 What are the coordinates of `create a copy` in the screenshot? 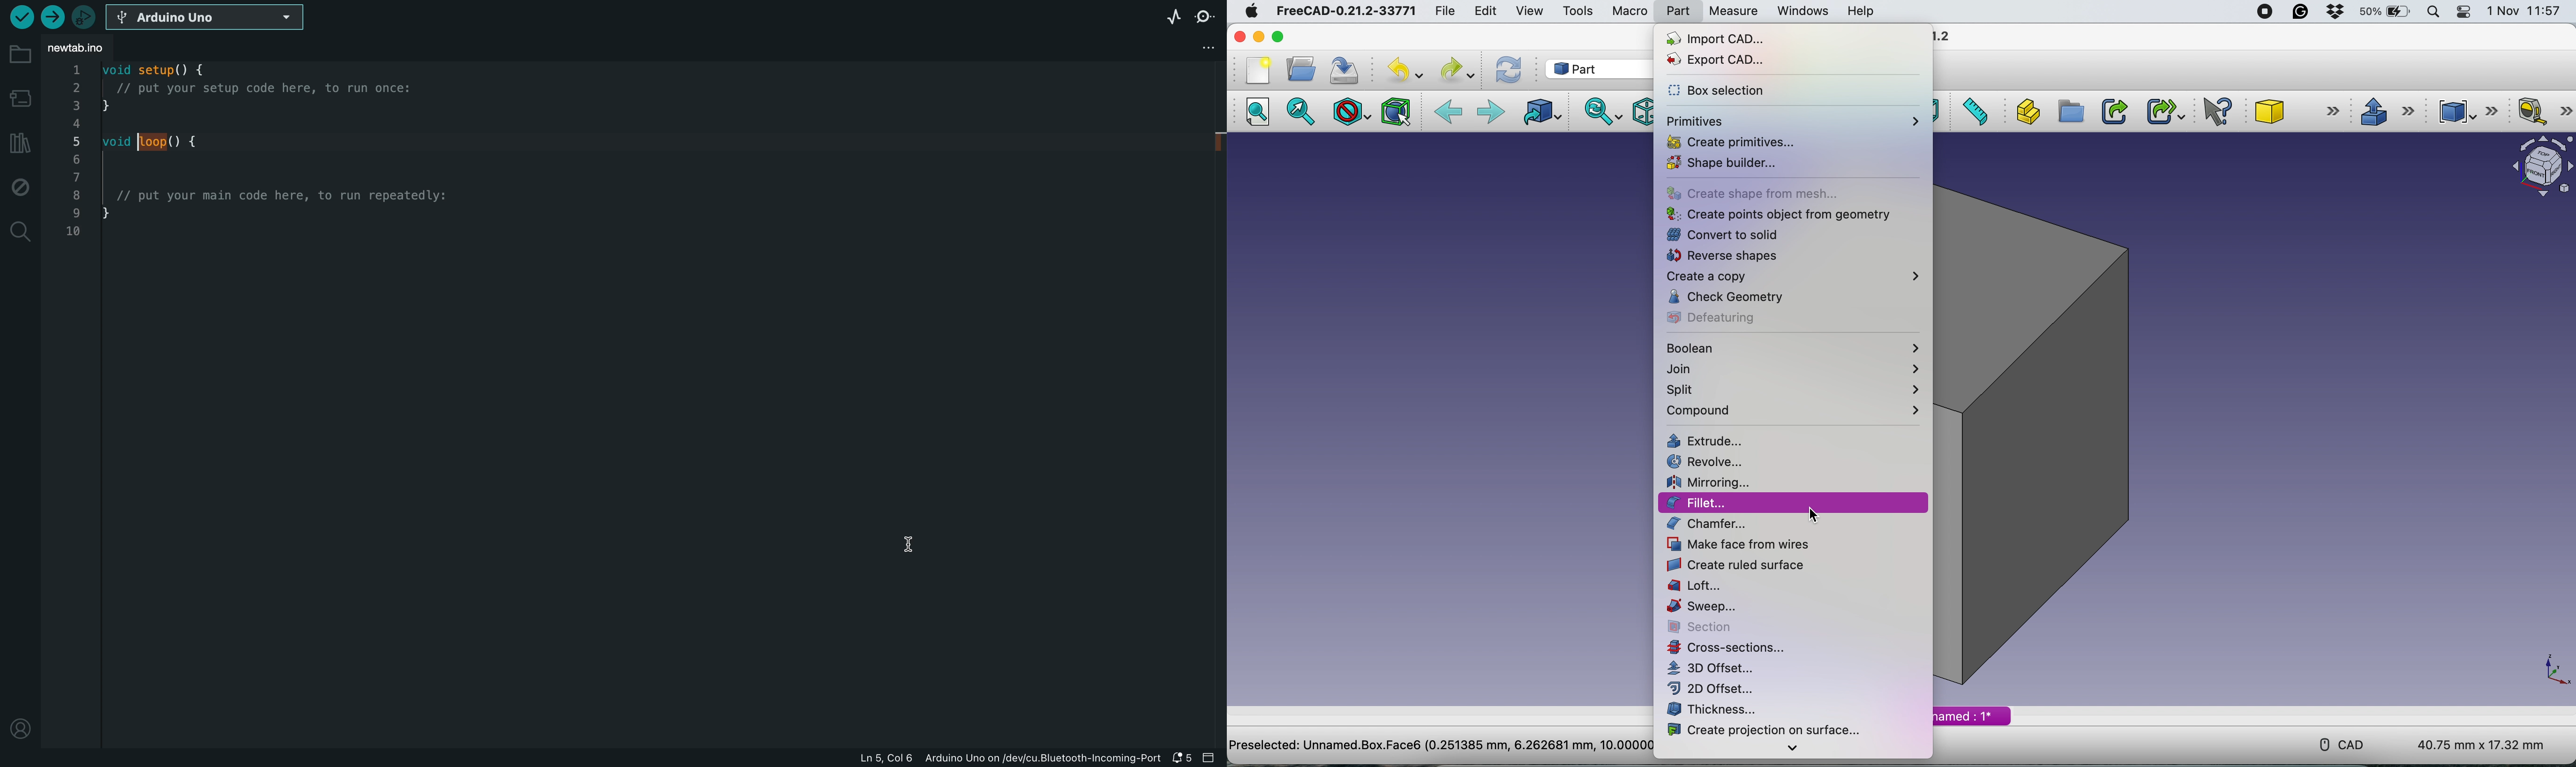 It's located at (1793, 277).